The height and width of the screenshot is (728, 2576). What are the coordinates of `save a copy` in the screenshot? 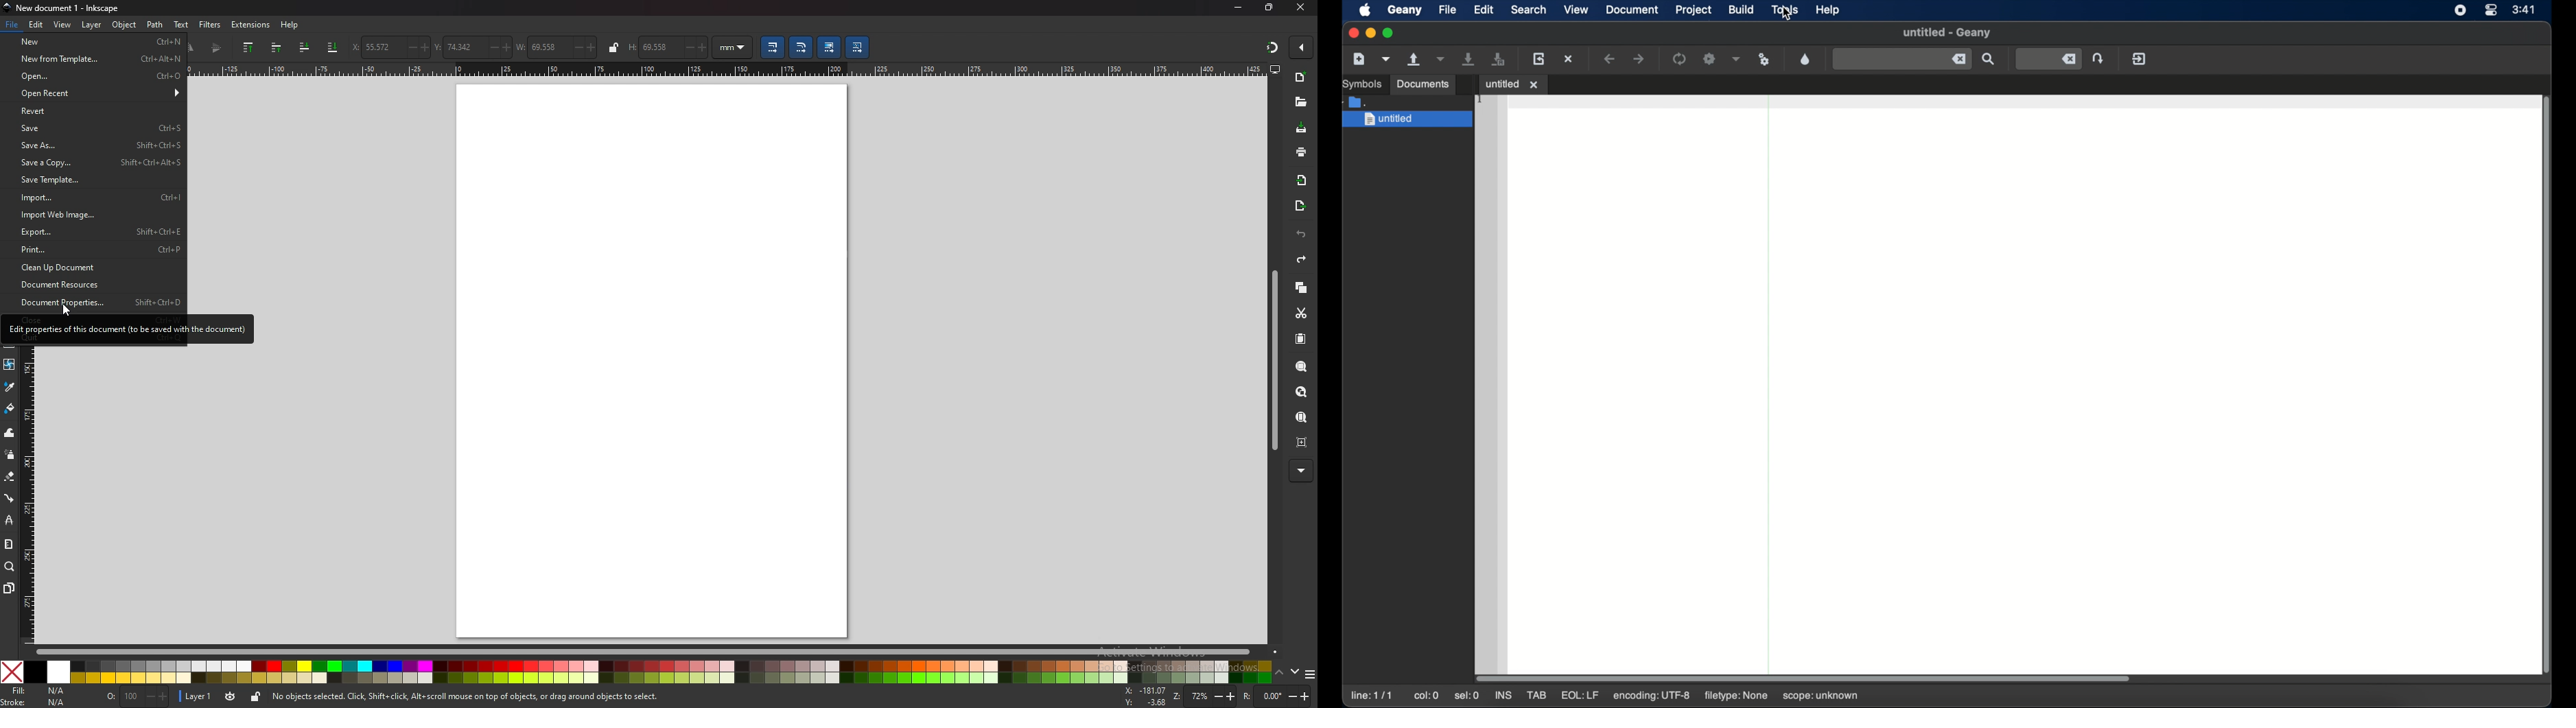 It's located at (95, 162).